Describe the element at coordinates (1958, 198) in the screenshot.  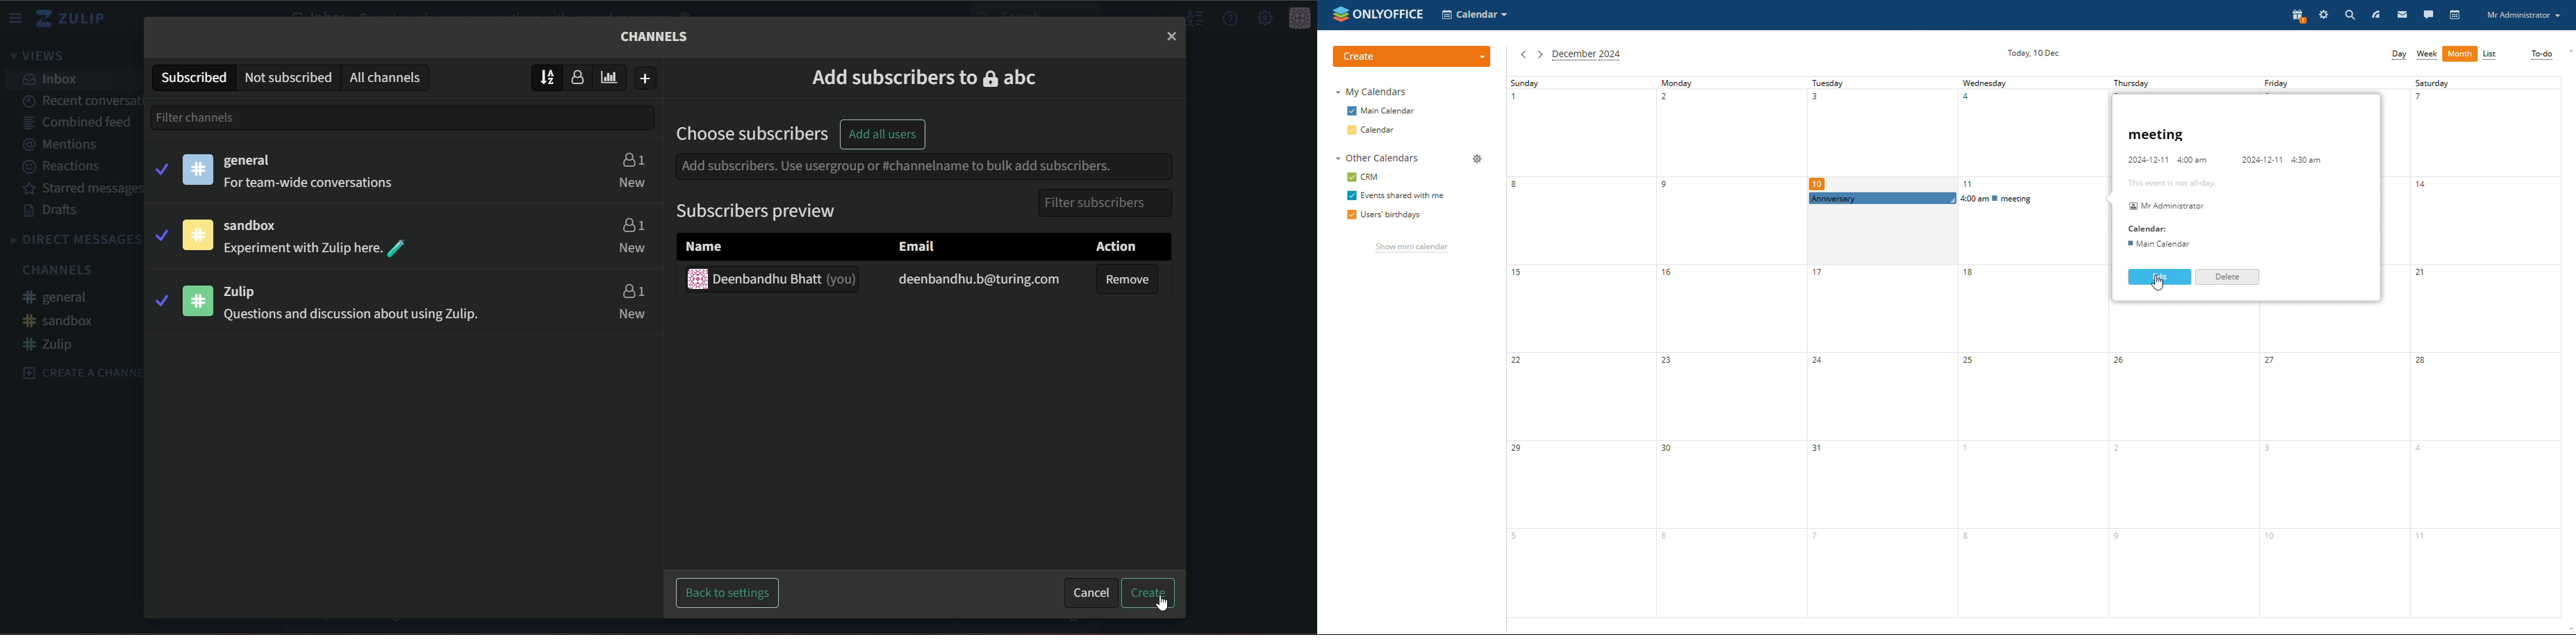
I see `events scheduled` at that location.